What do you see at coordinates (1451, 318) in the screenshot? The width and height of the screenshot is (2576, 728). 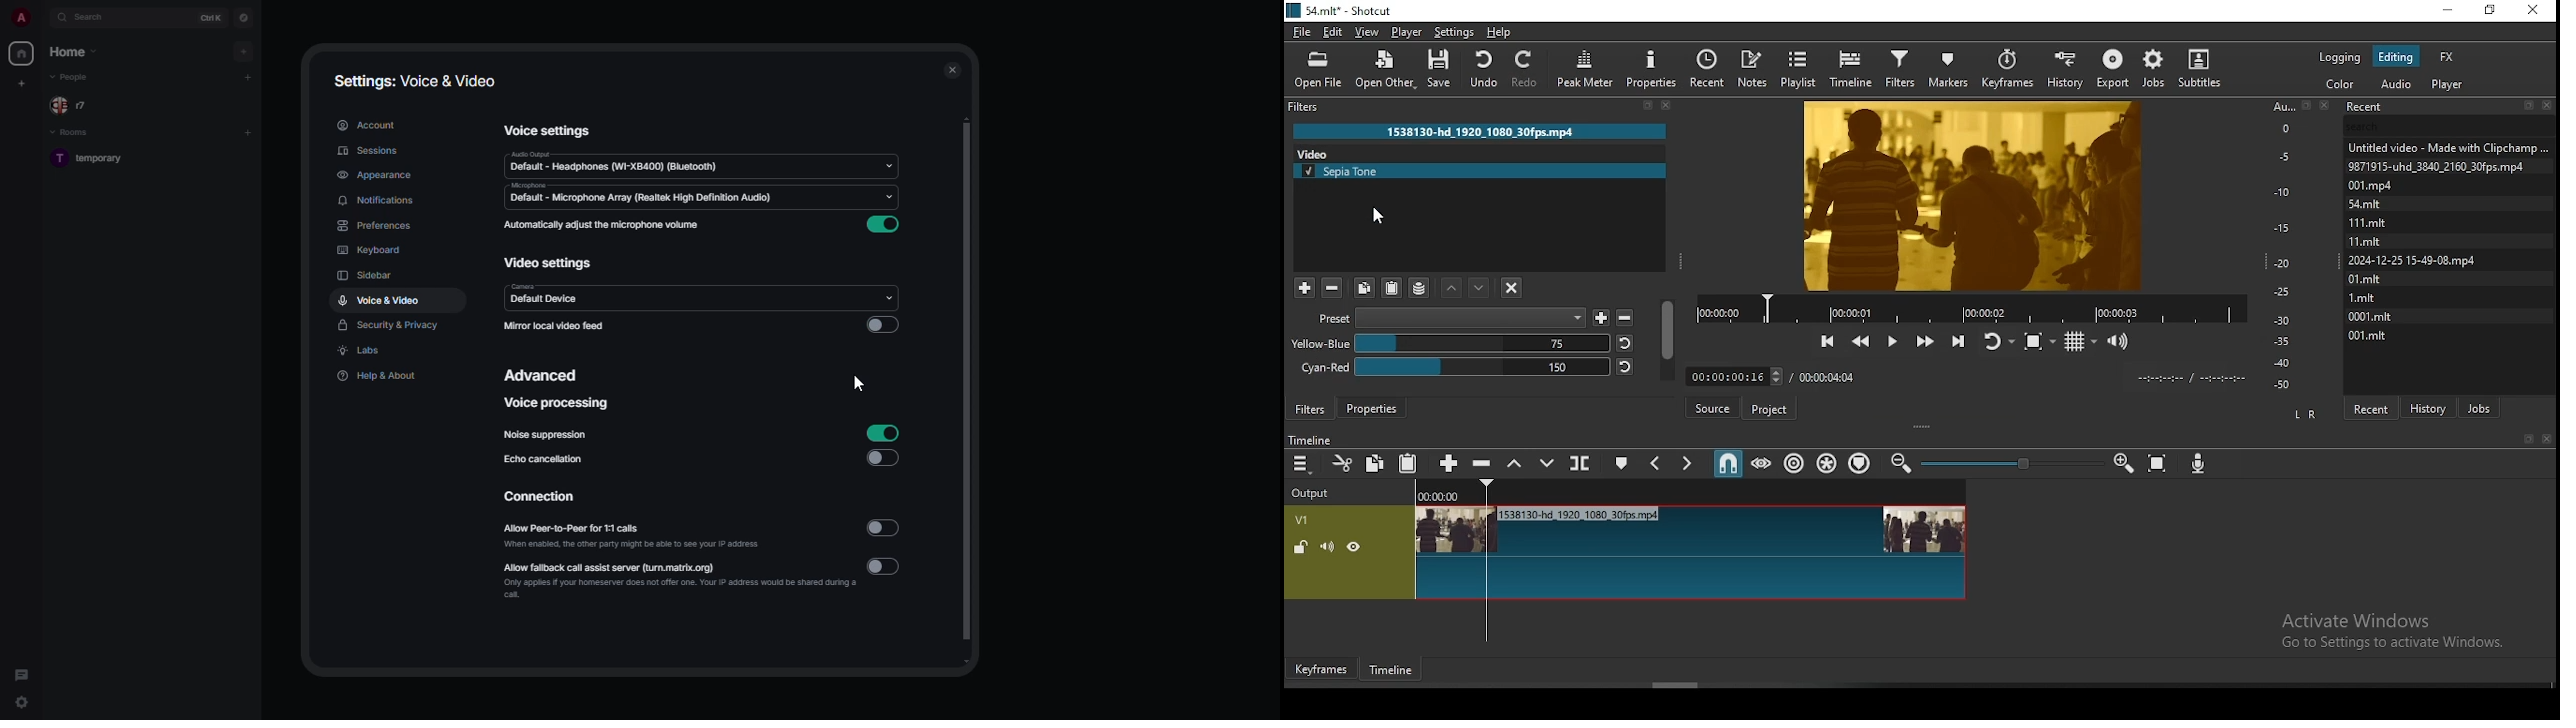 I see `presets` at bounding box center [1451, 318].